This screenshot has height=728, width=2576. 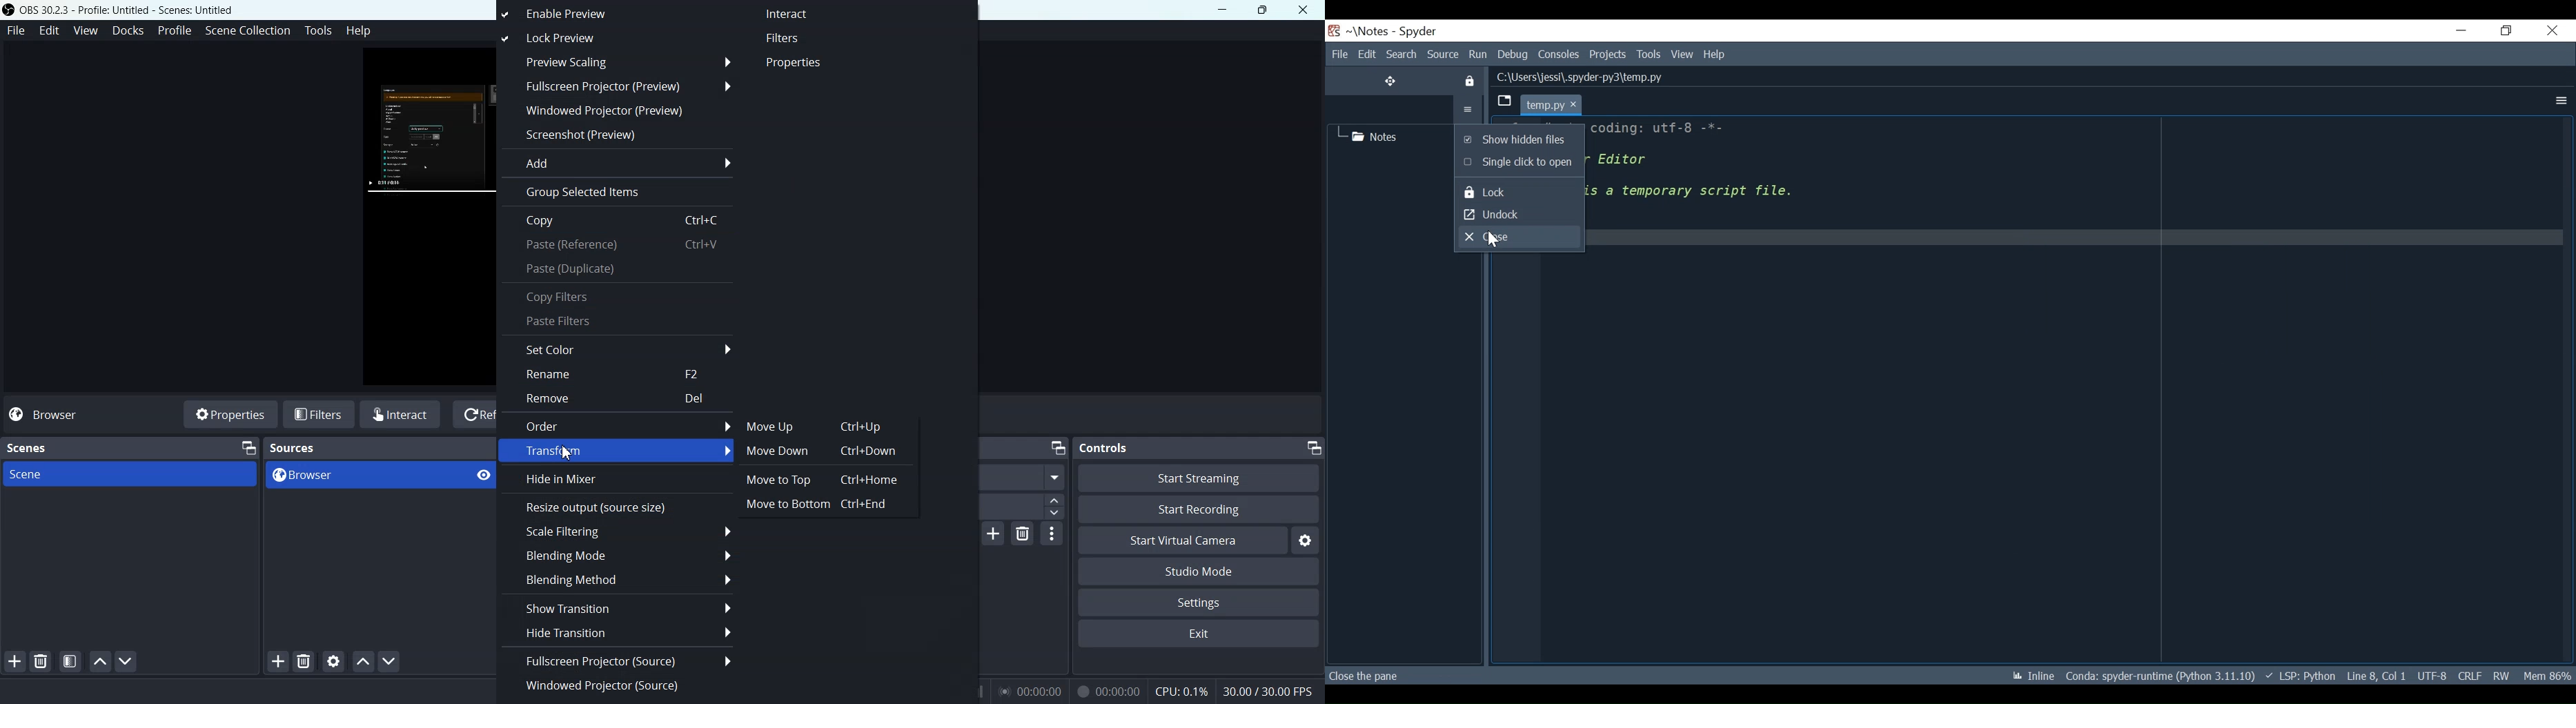 I want to click on Screenshot (Preview), so click(x=615, y=135).